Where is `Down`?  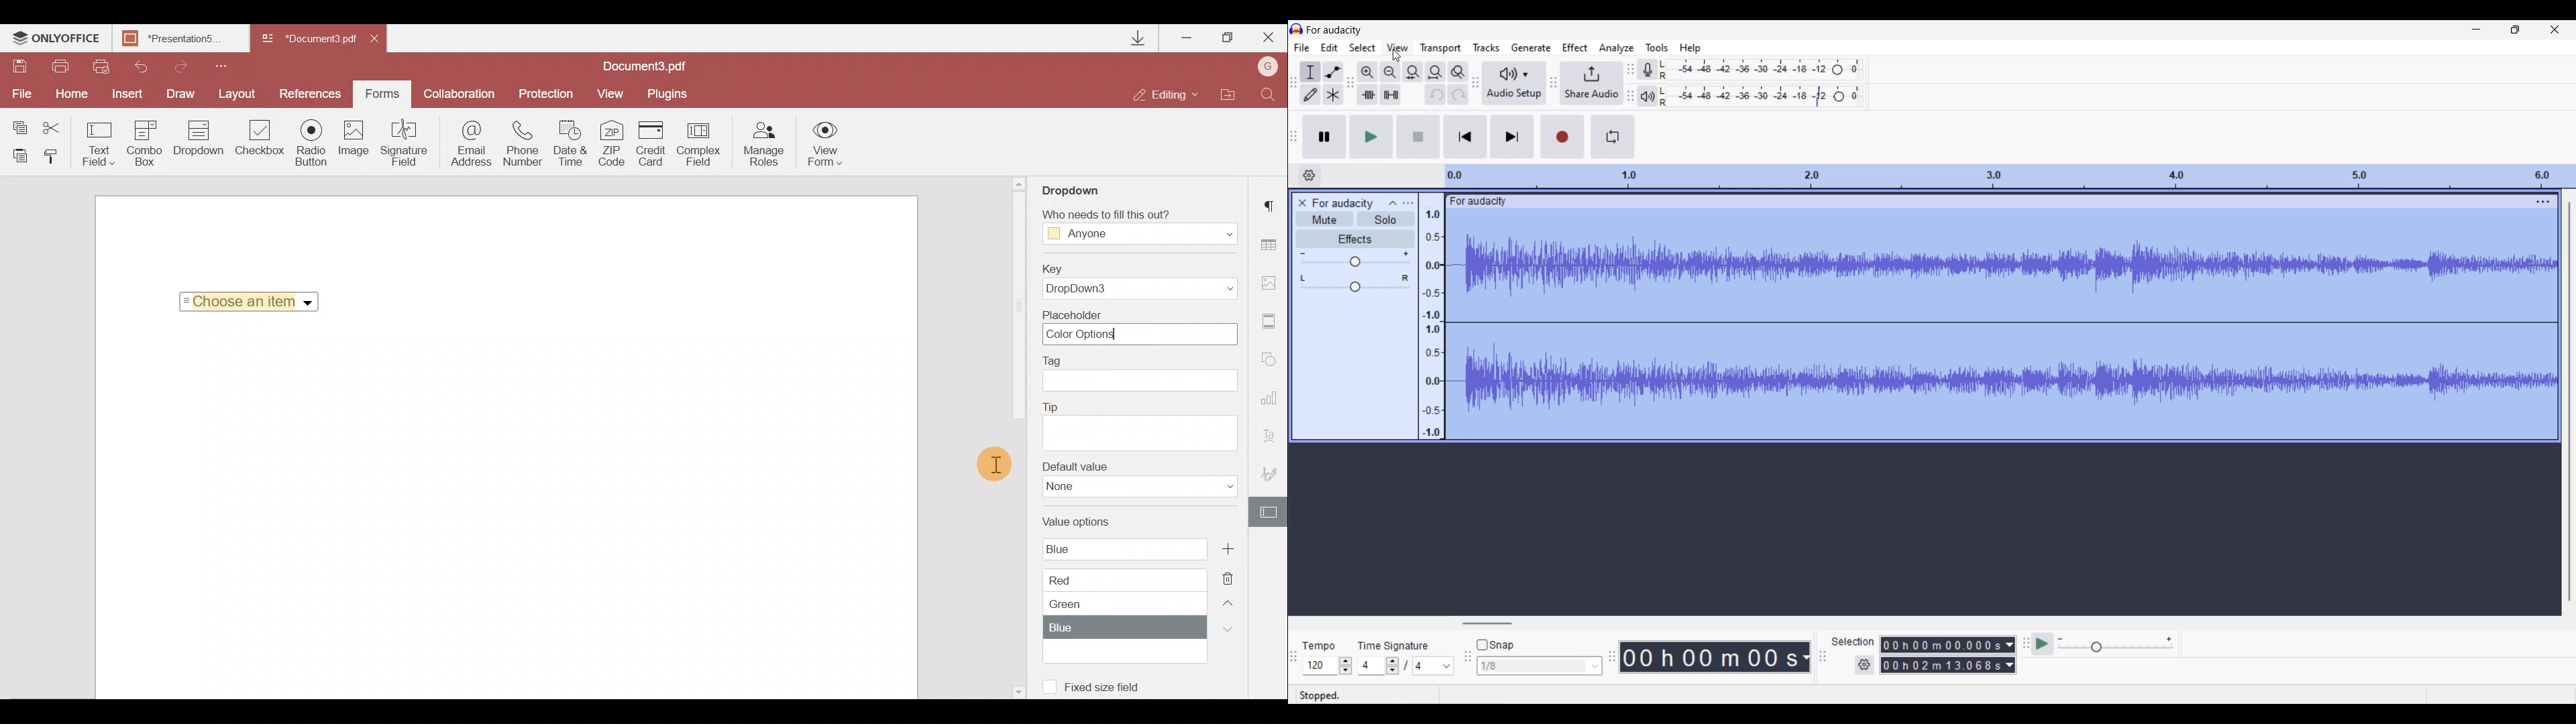
Down is located at coordinates (1225, 629).